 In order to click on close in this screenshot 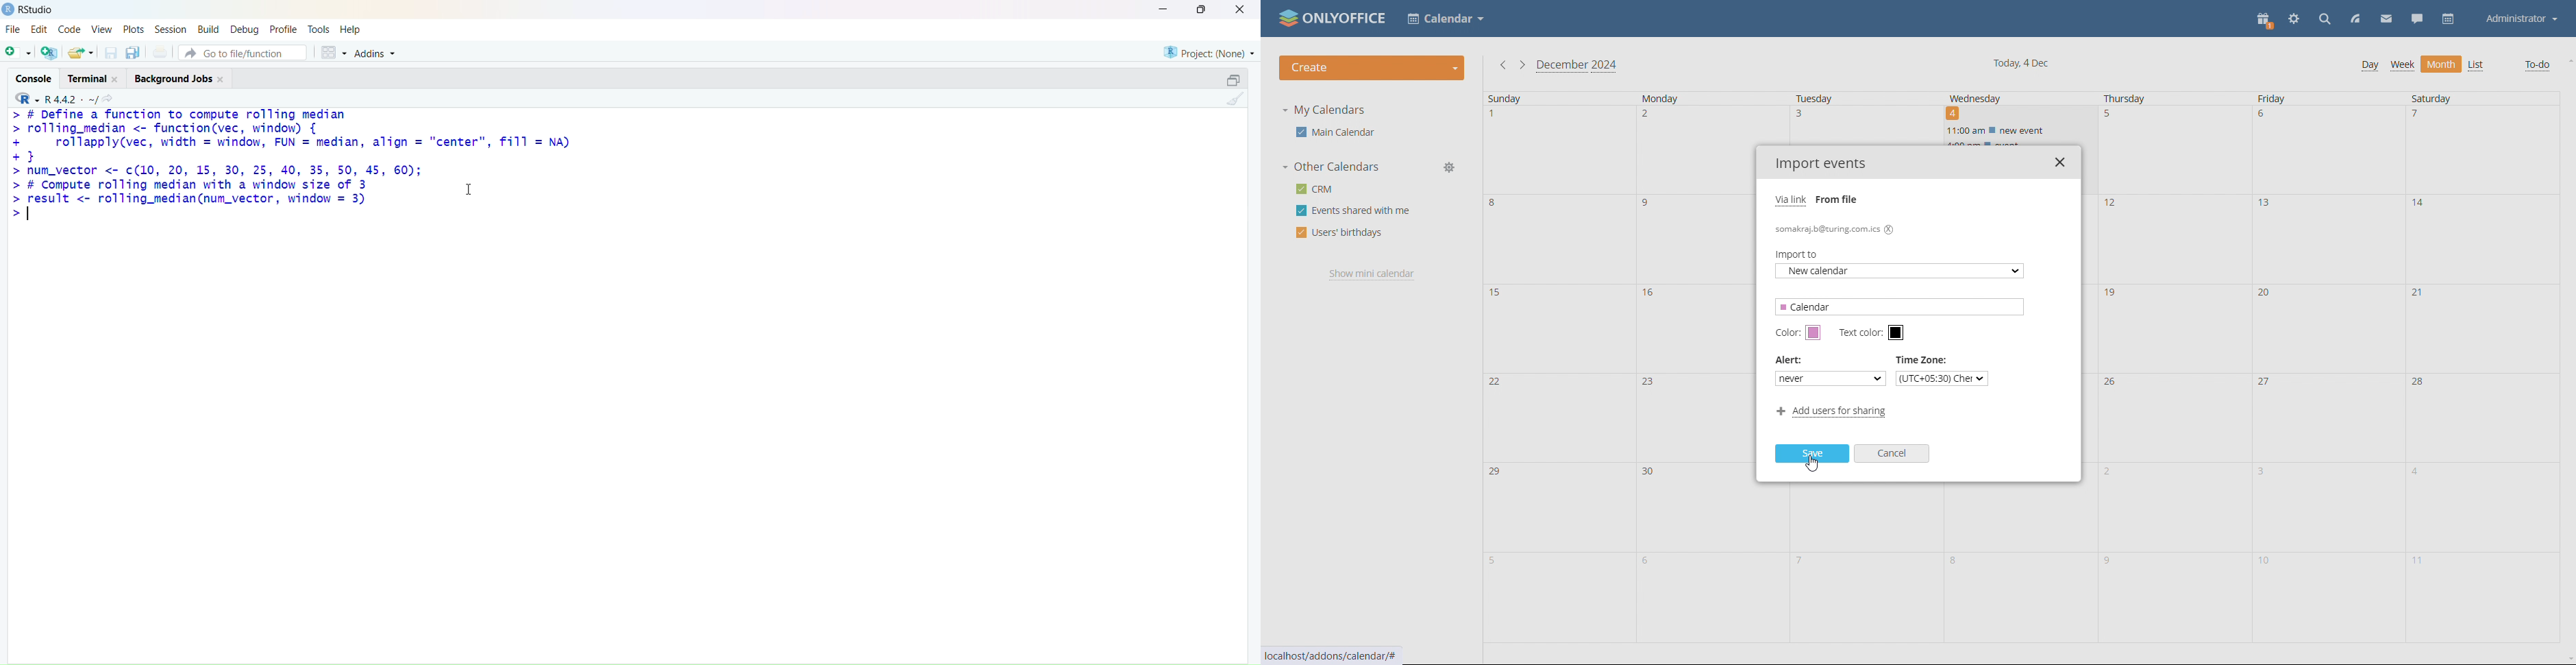, I will do `click(221, 80)`.